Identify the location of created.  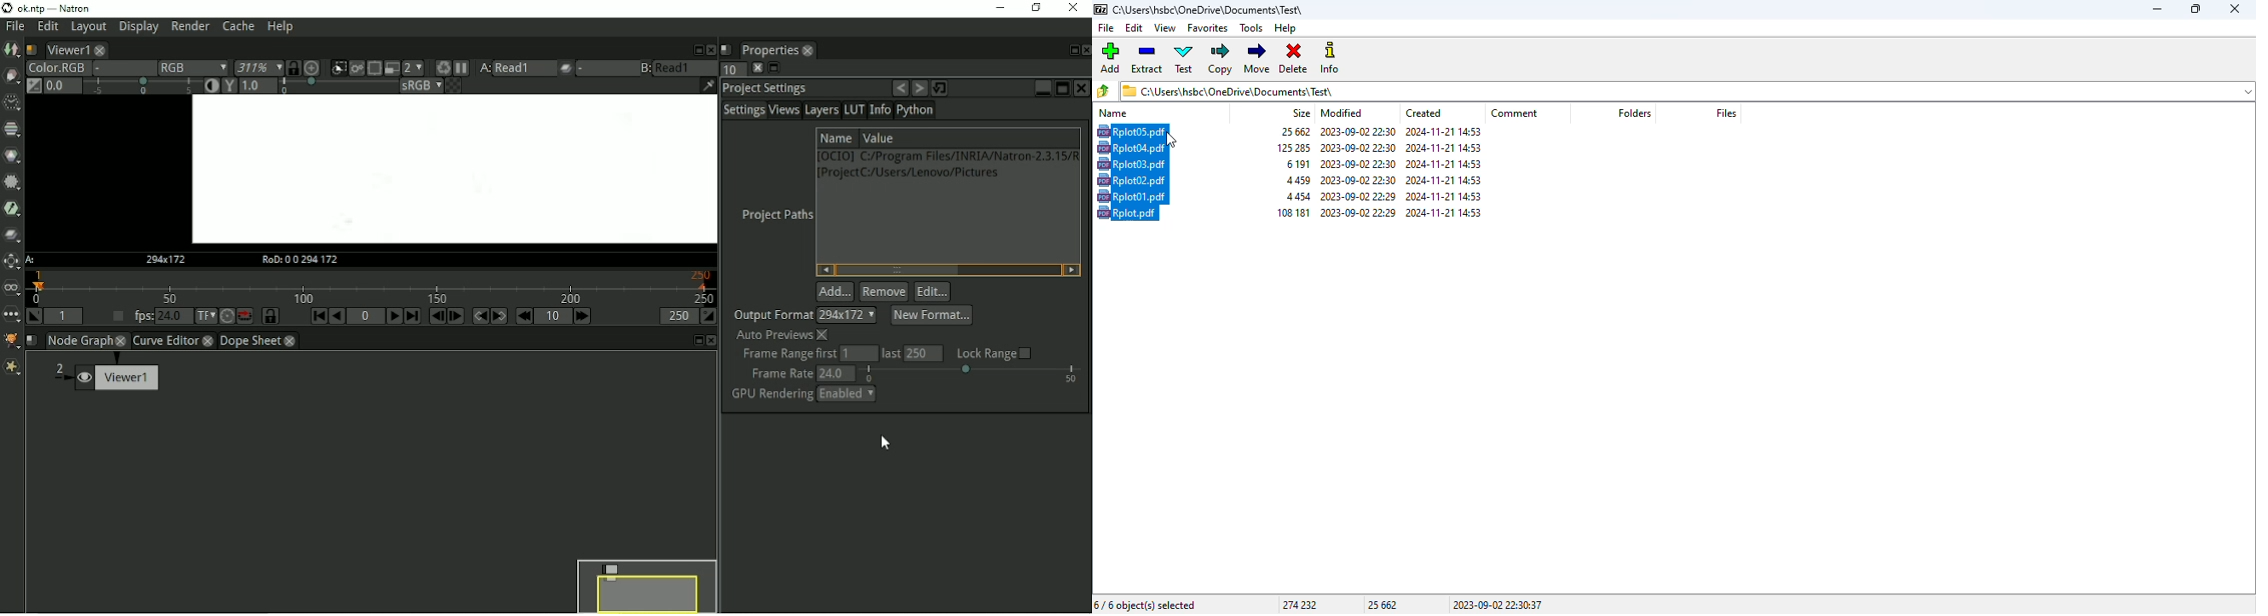
(1424, 113).